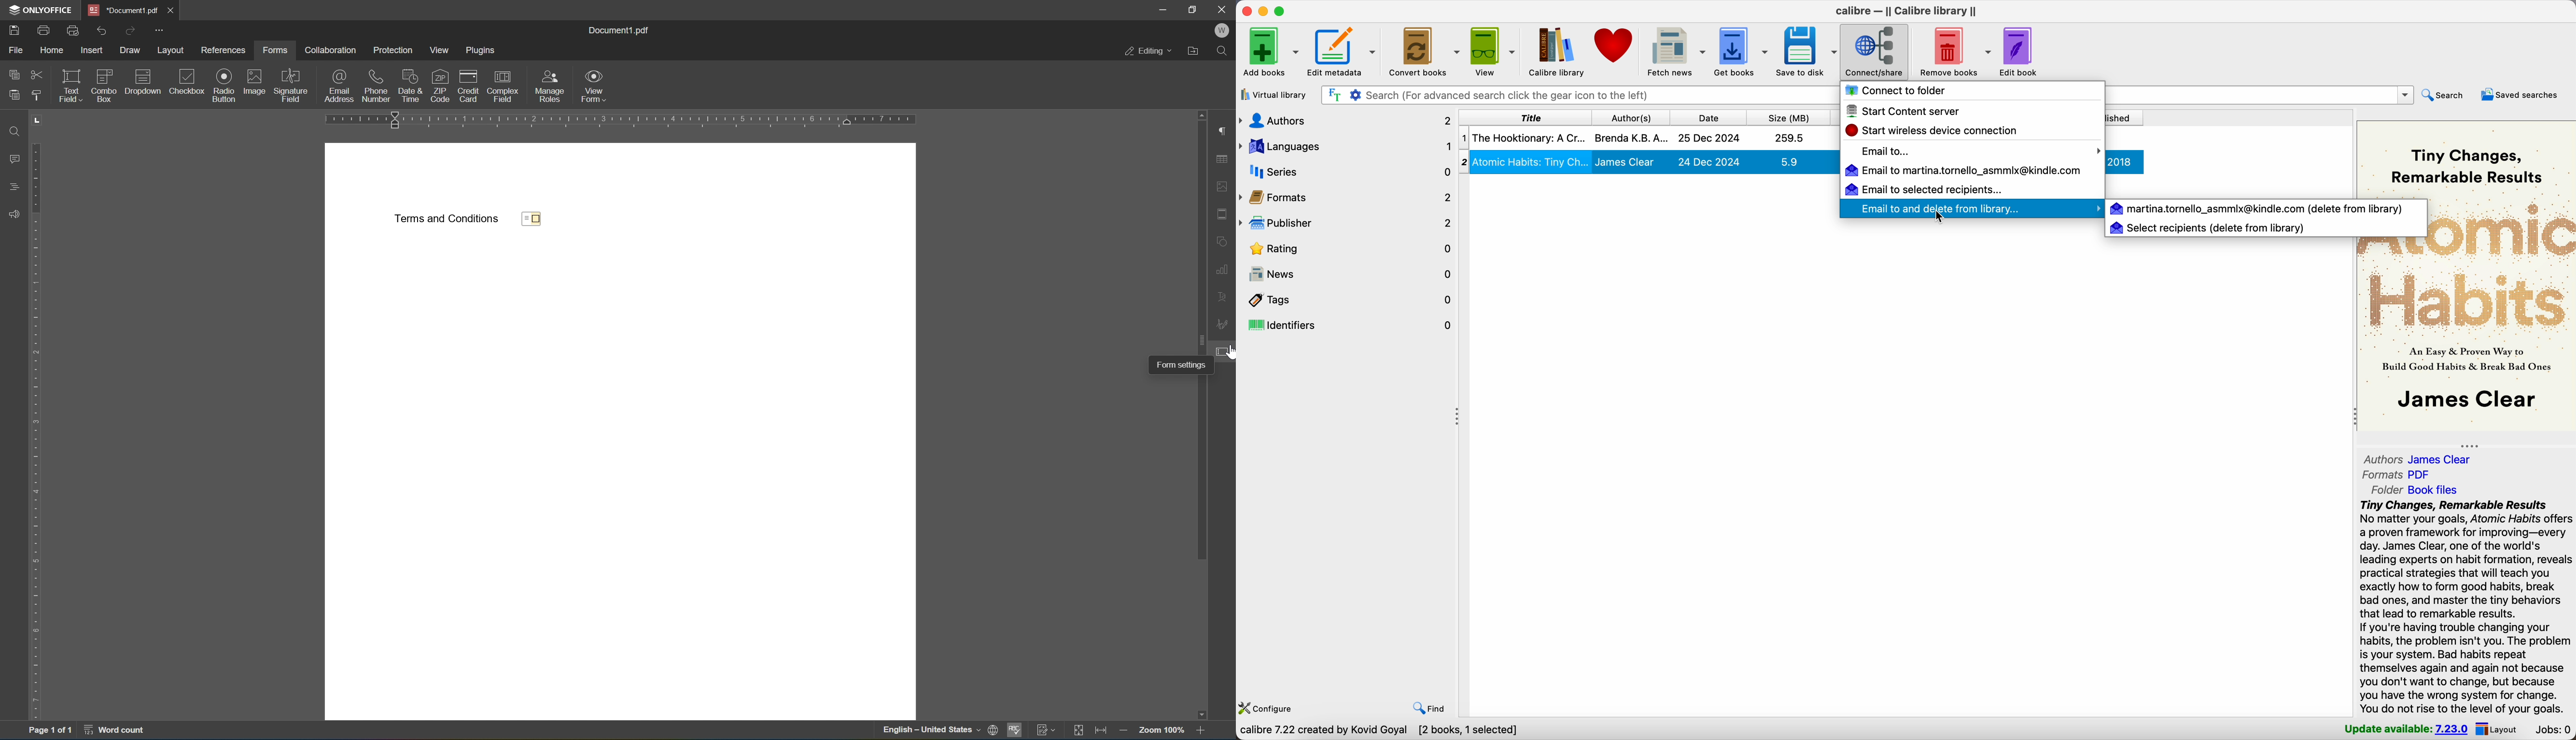 The width and height of the screenshot is (2576, 756). I want to click on saved searches, so click(2521, 95).